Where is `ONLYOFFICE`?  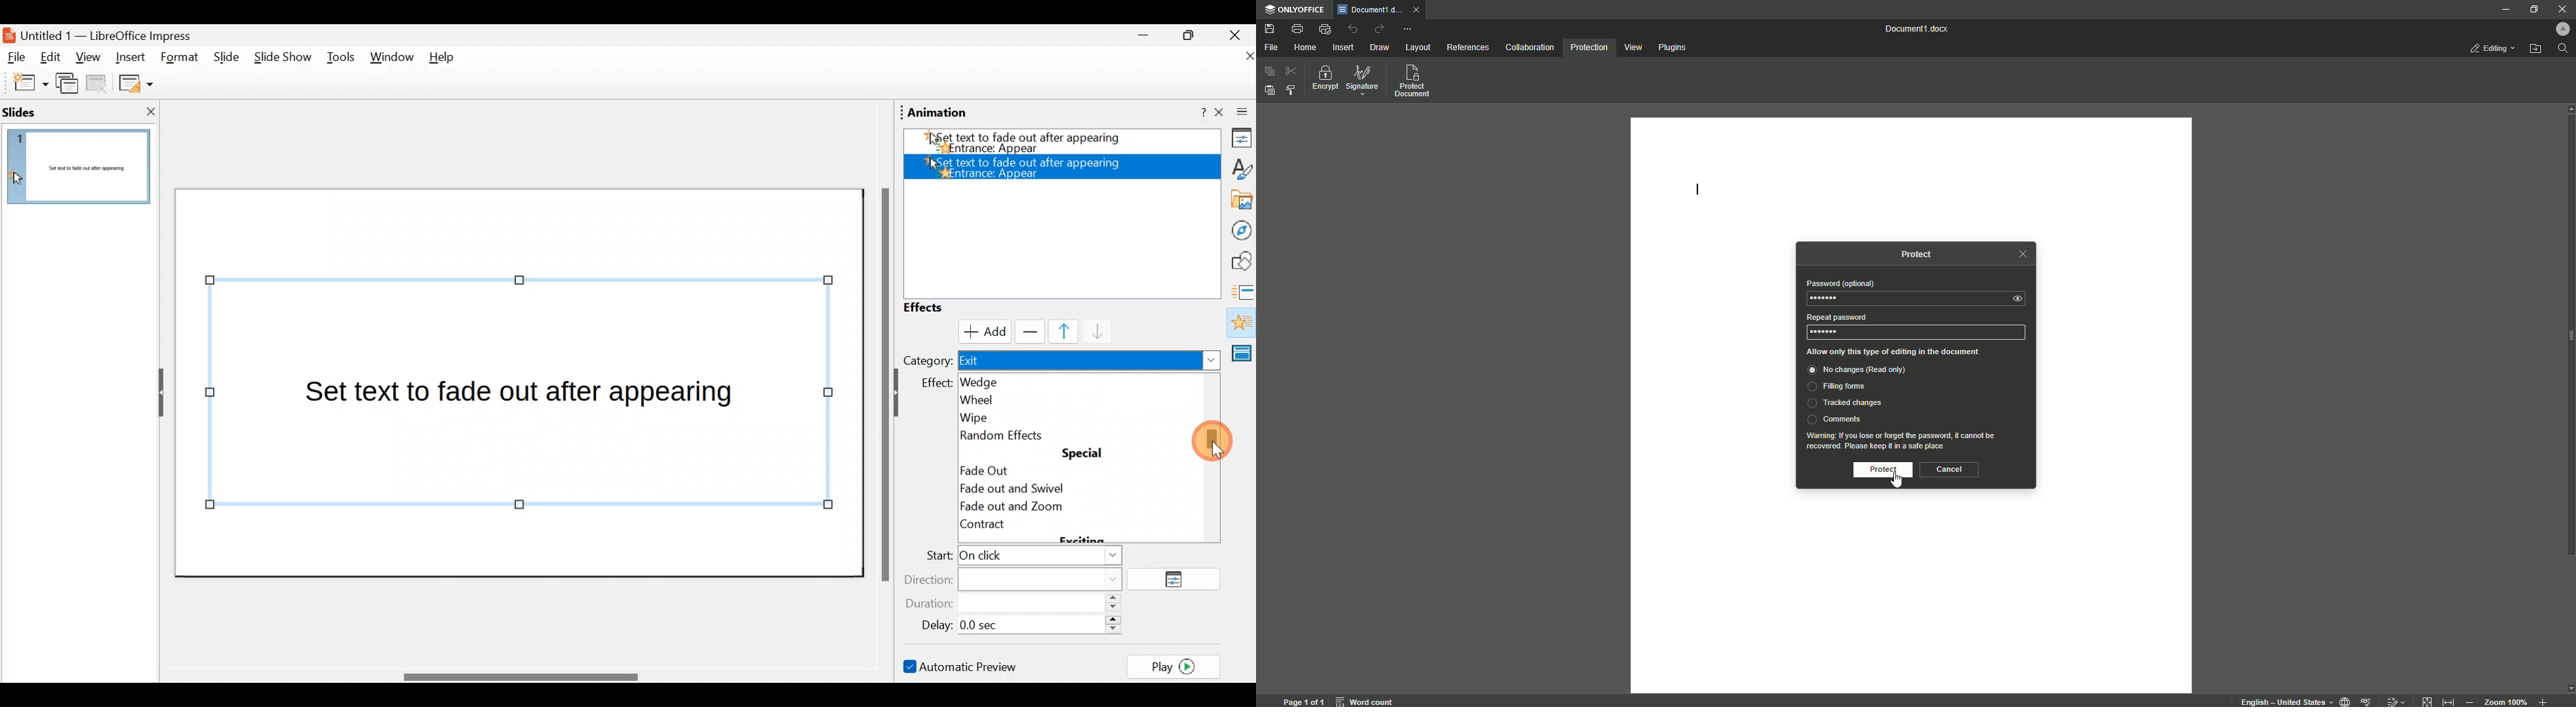 ONLYOFFICE is located at coordinates (1296, 11).